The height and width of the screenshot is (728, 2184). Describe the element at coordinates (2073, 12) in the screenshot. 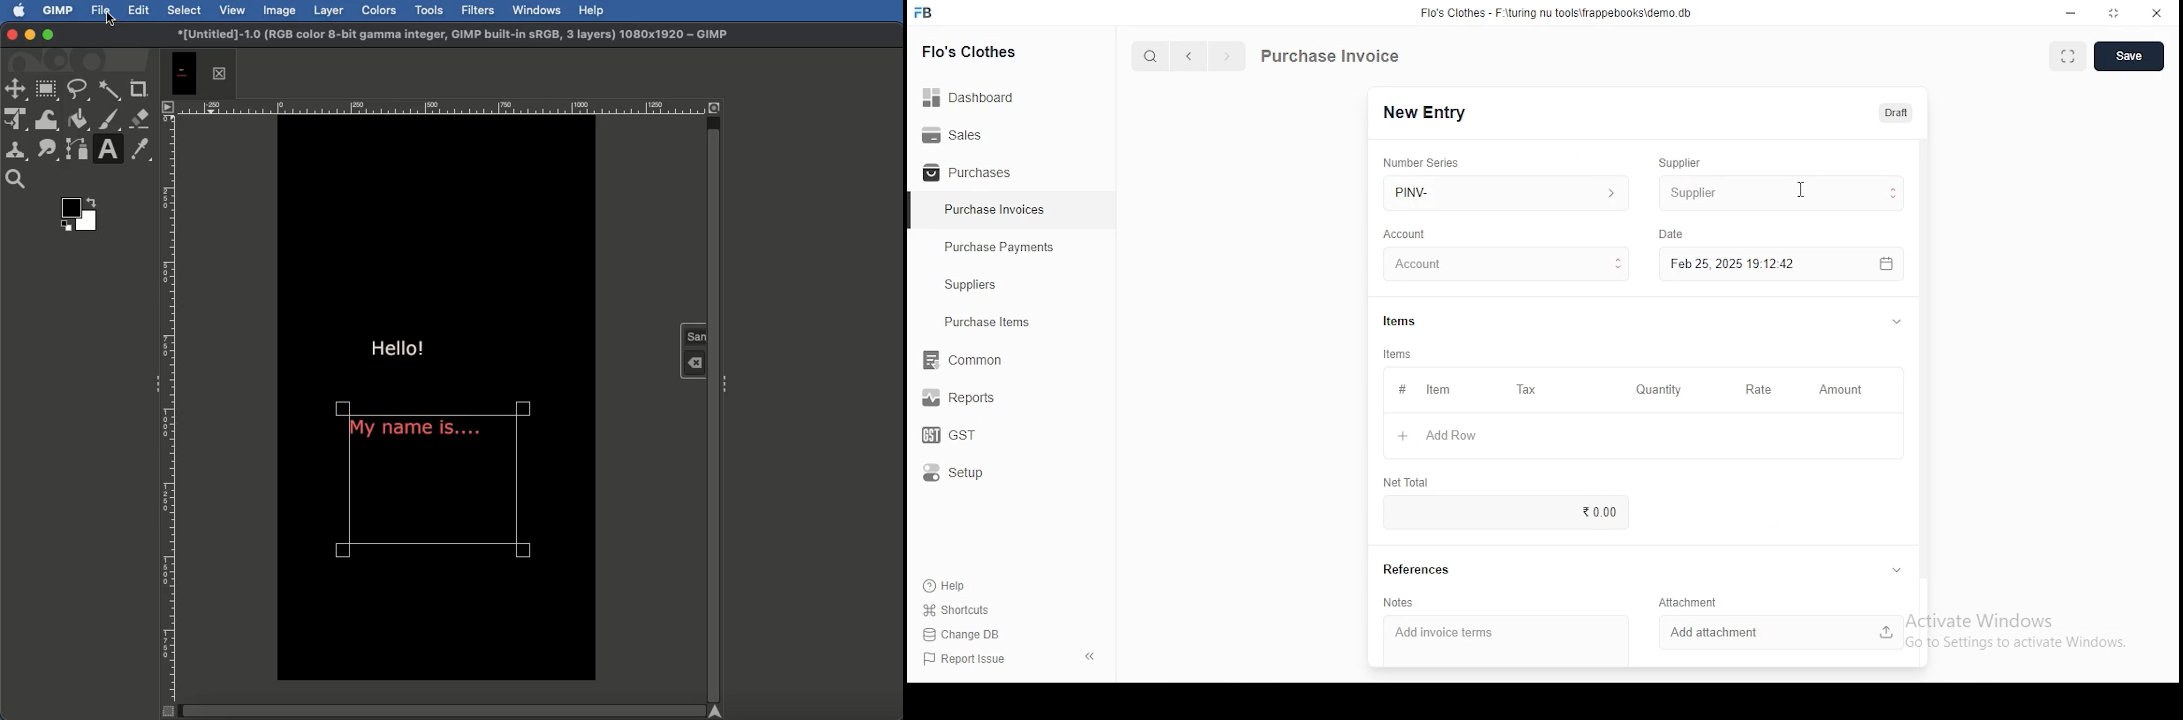

I see `minimize` at that location.